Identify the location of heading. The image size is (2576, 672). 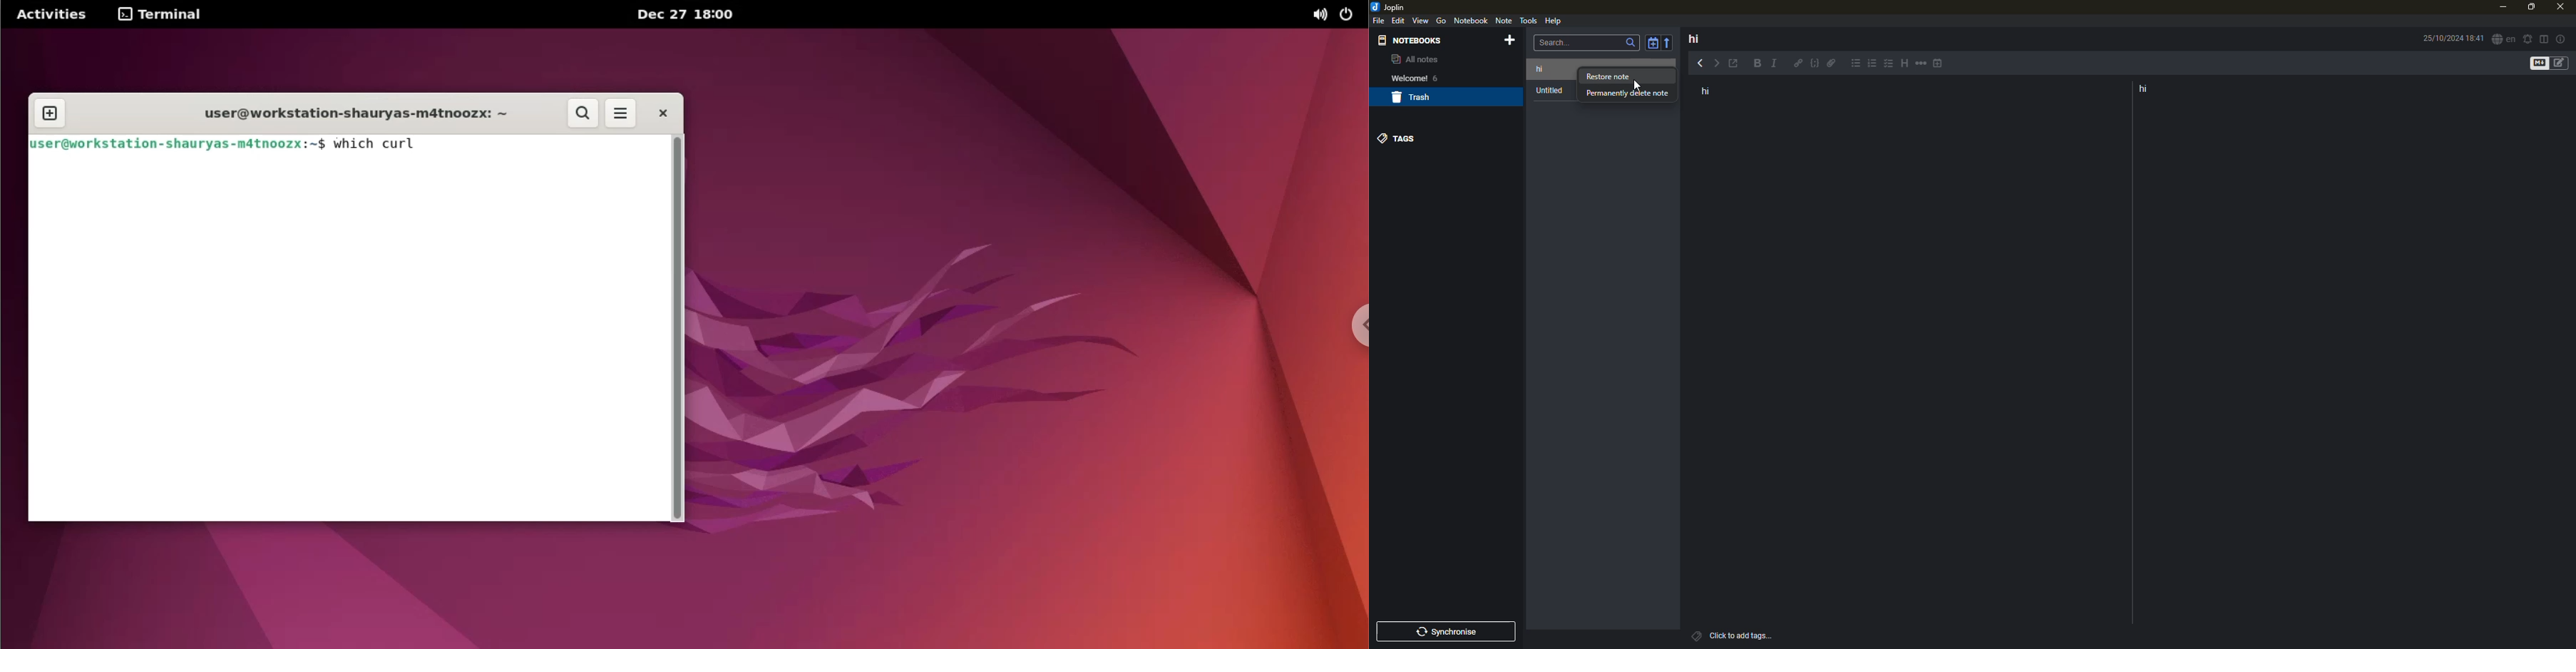
(1902, 64).